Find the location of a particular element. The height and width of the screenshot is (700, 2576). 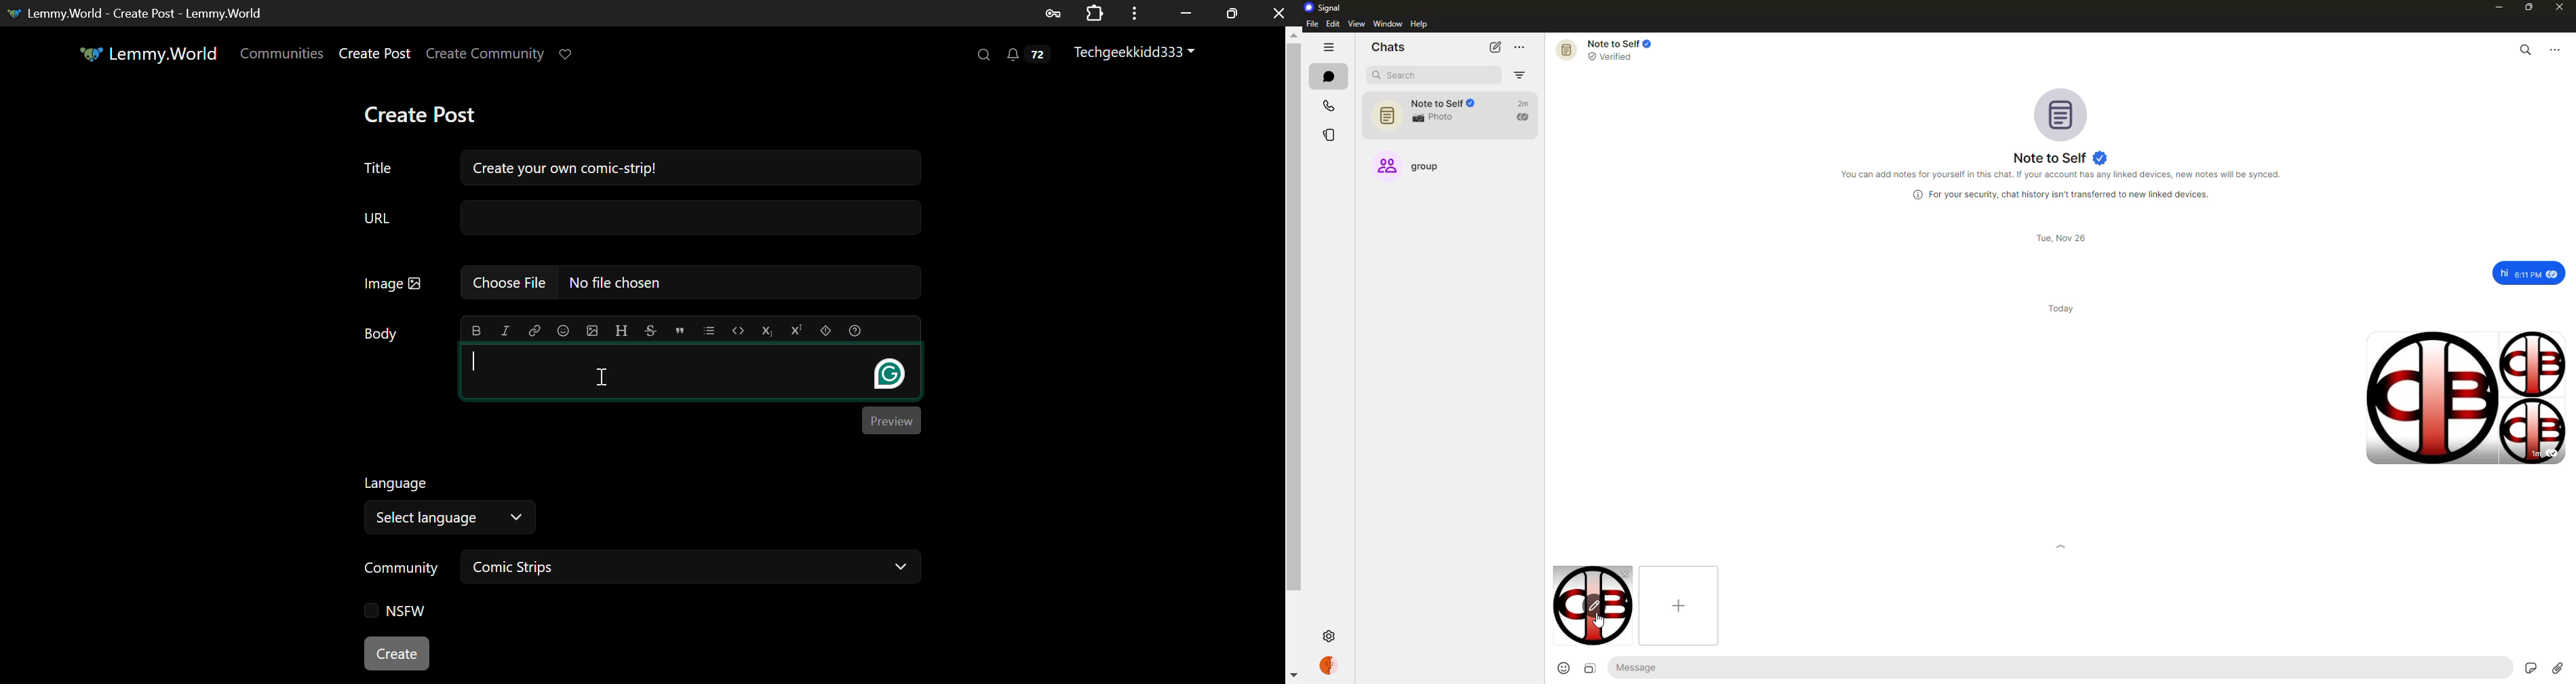

Body is located at coordinates (382, 334).